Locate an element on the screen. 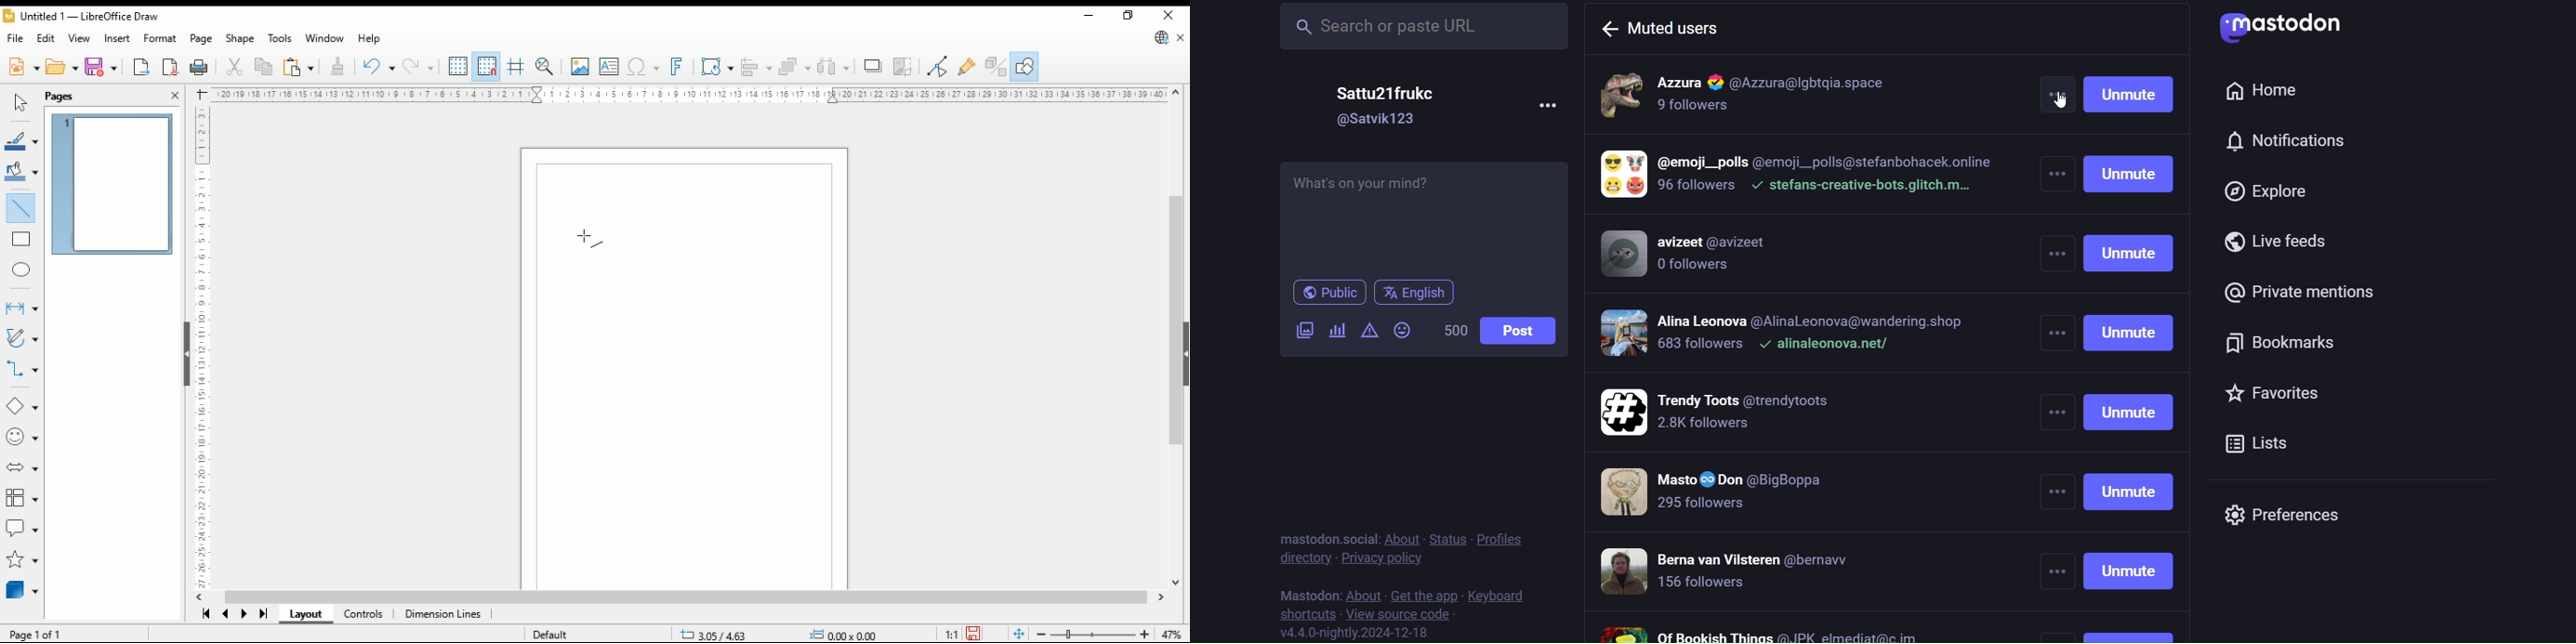  close document is located at coordinates (1181, 38).